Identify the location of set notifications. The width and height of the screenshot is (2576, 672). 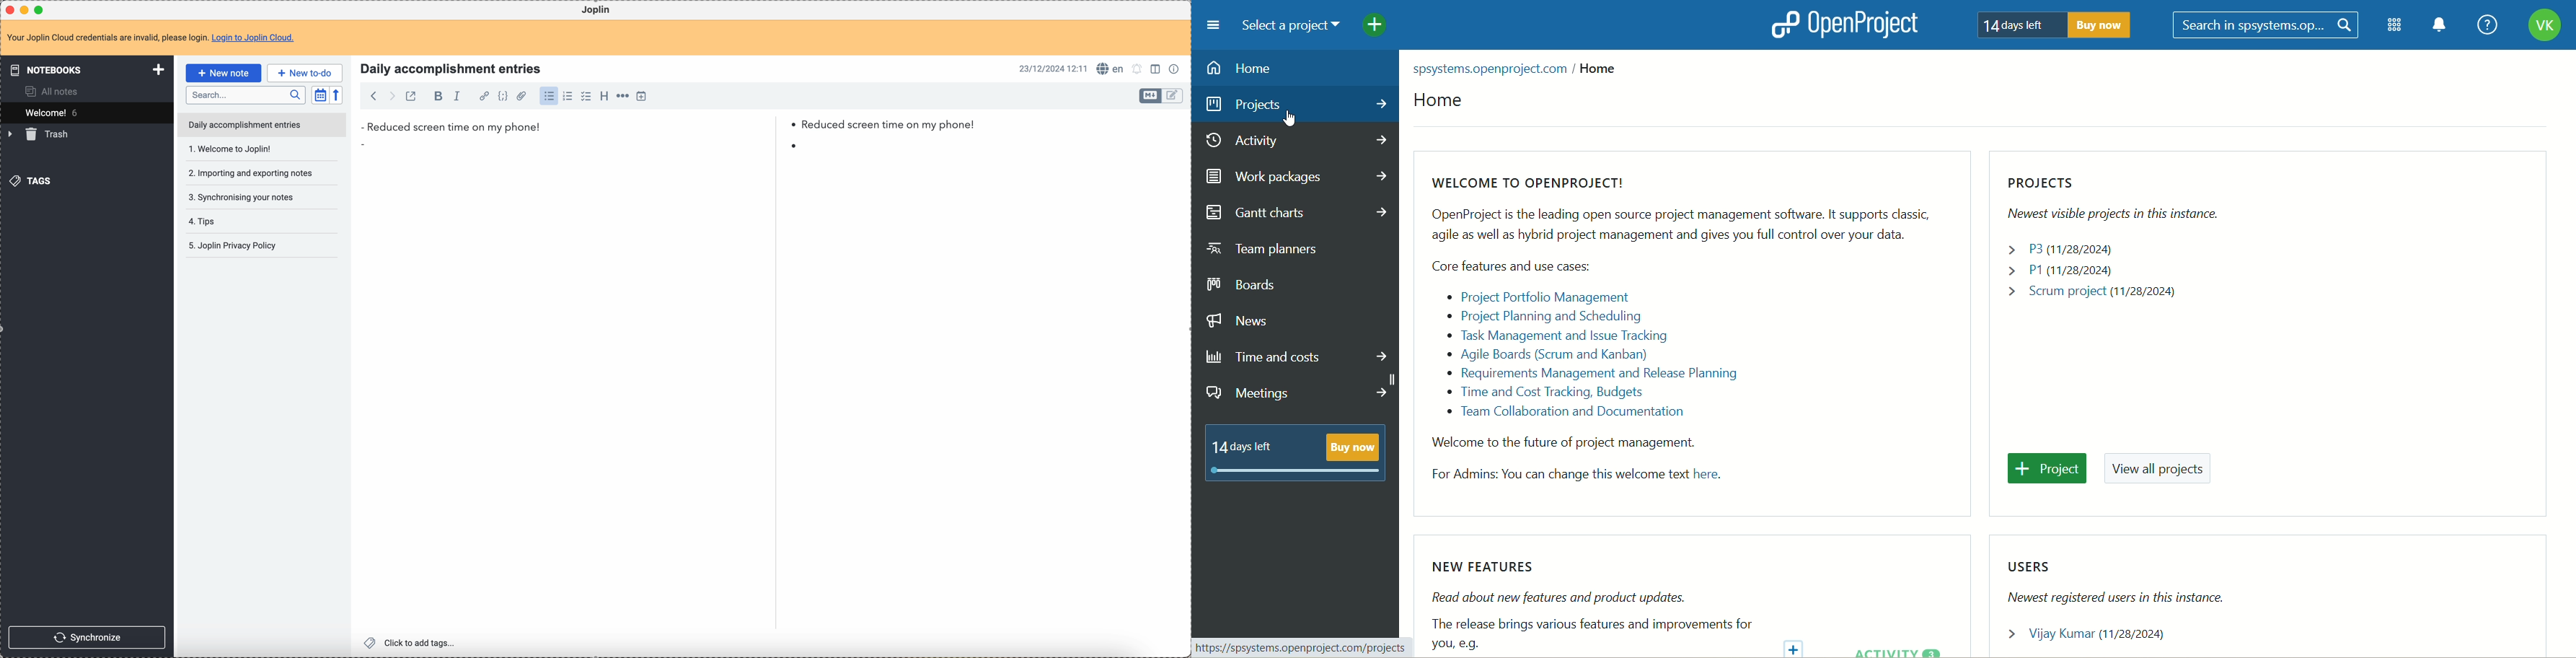
(1138, 70).